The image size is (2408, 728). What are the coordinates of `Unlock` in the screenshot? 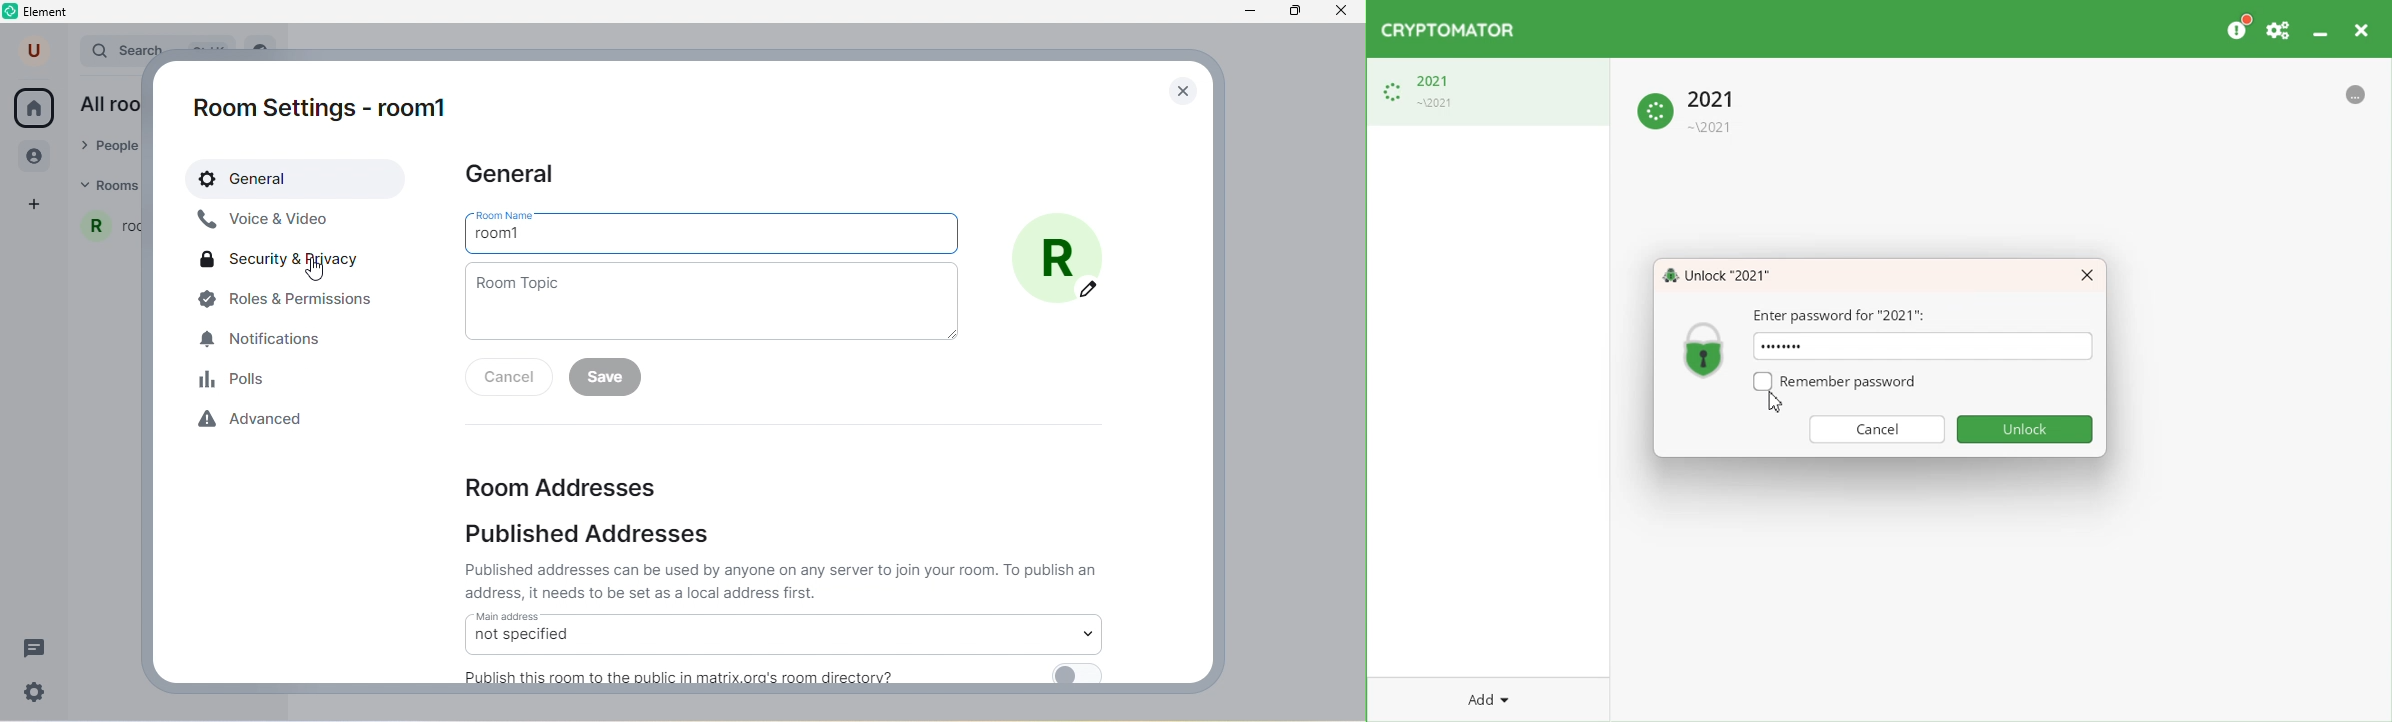 It's located at (2026, 429).